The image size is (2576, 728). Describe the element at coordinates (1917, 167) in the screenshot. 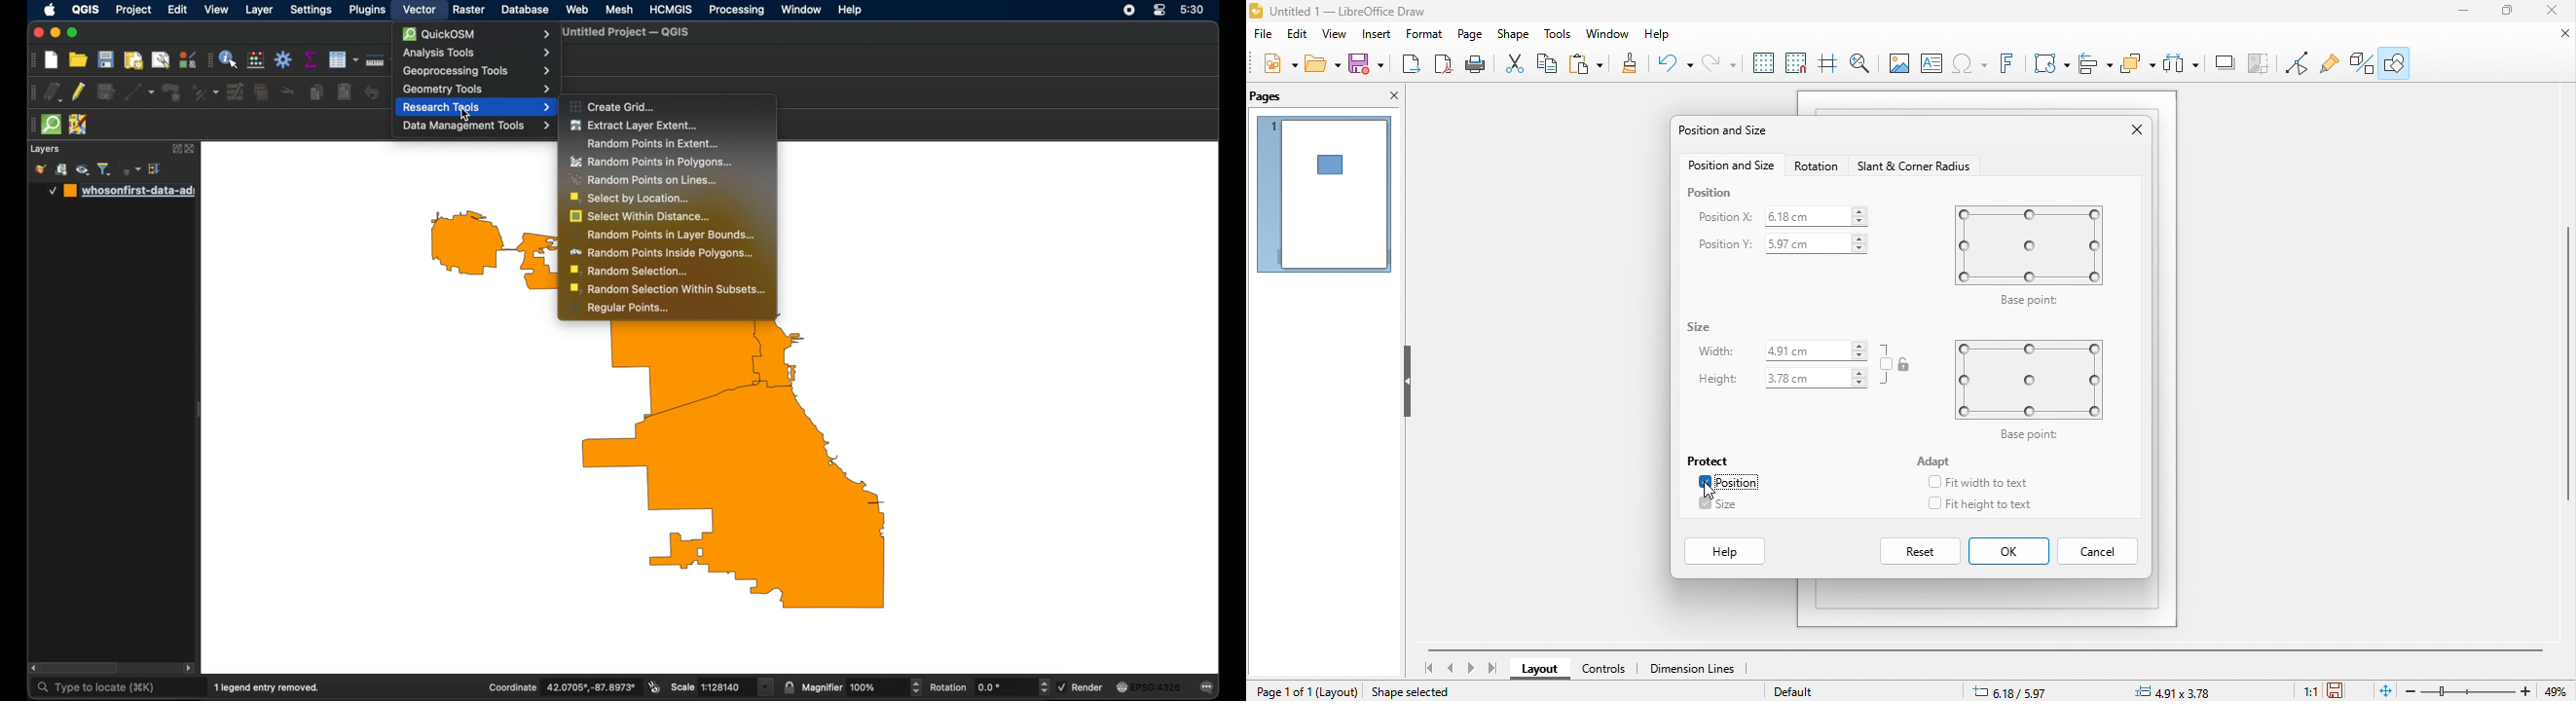

I see `start and corner radious` at that location.